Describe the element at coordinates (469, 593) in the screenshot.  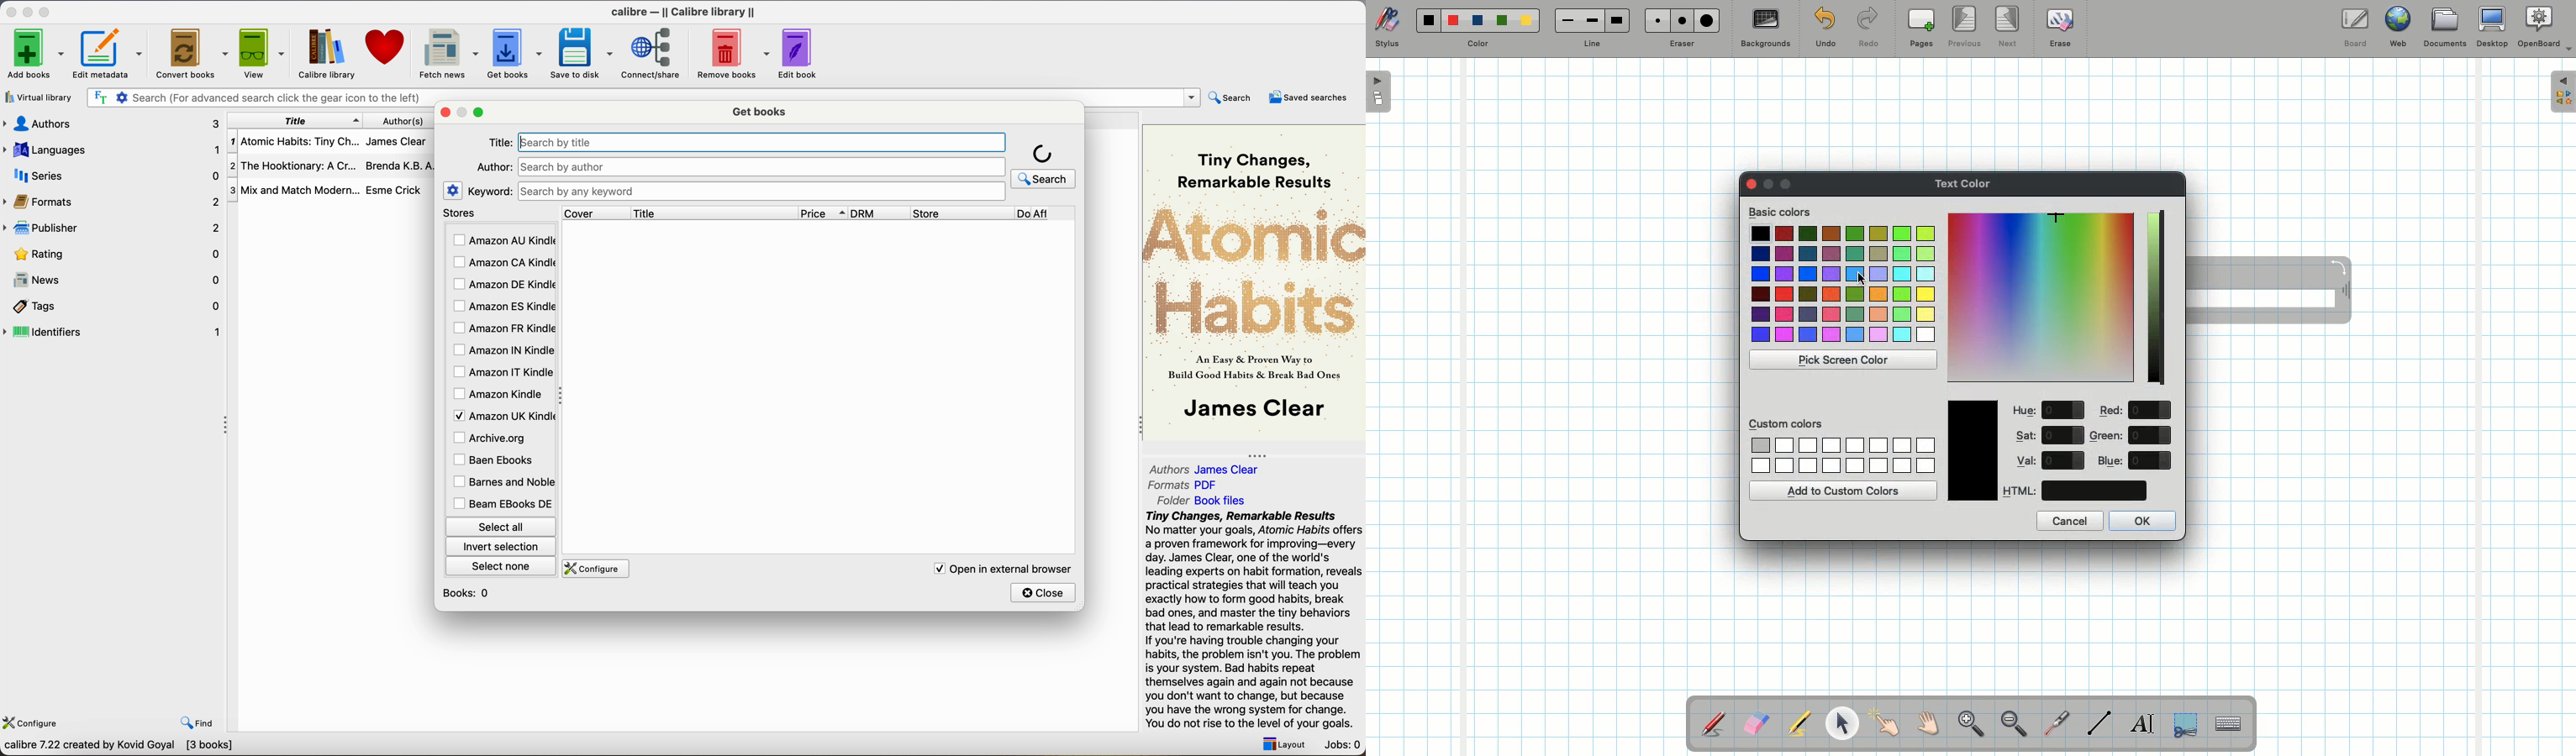
I see `books: 0` at that location.